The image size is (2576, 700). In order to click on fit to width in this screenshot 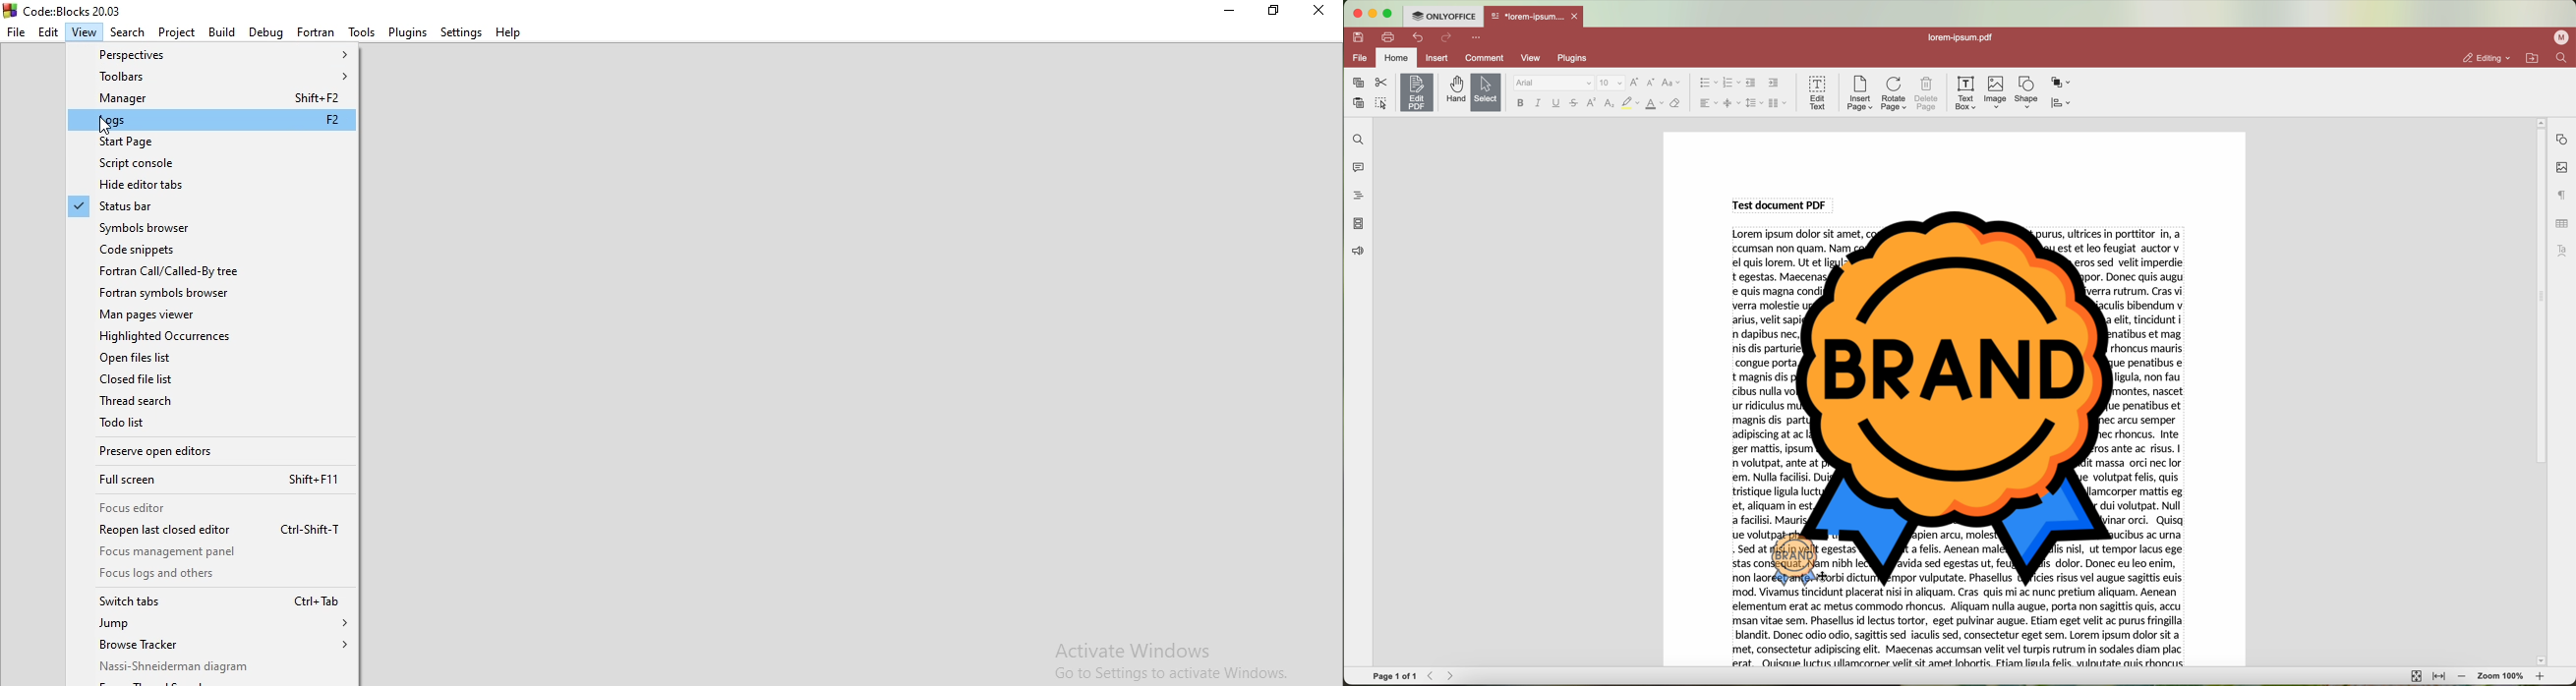, I will do `click(2439, 676)`.